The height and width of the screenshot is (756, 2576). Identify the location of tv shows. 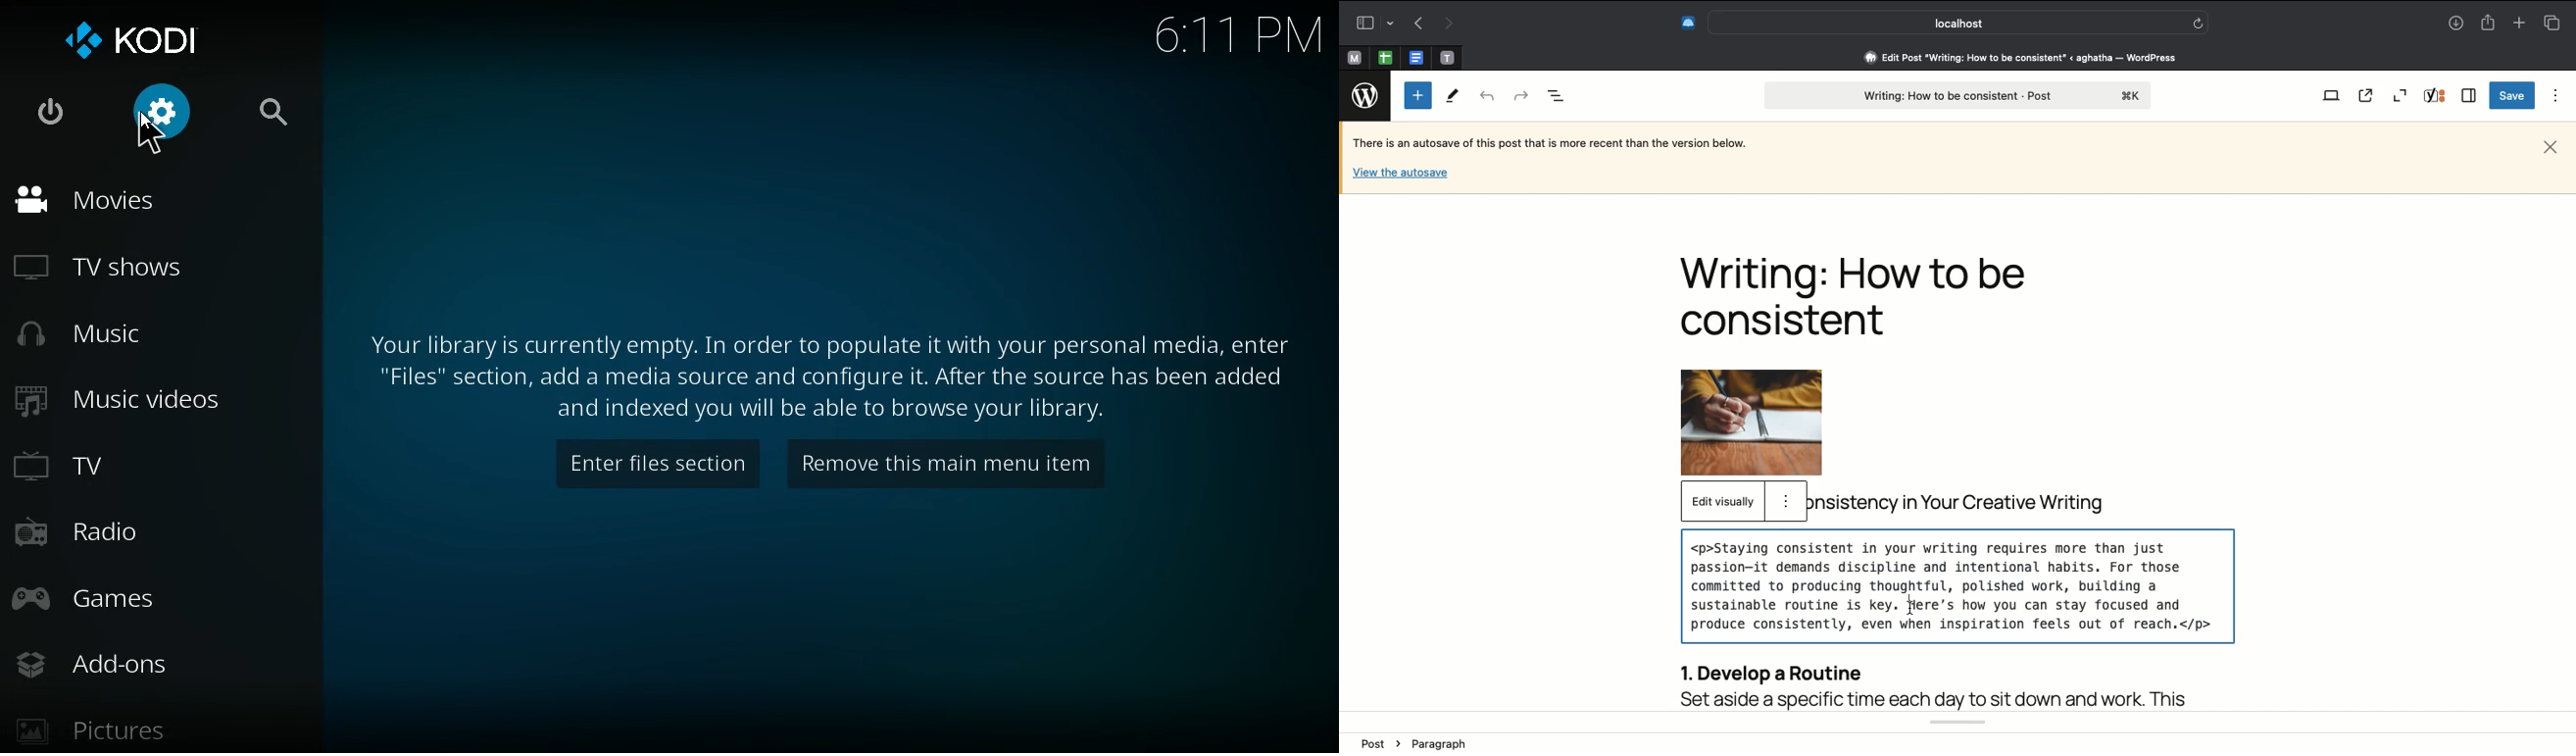
(158, 270).